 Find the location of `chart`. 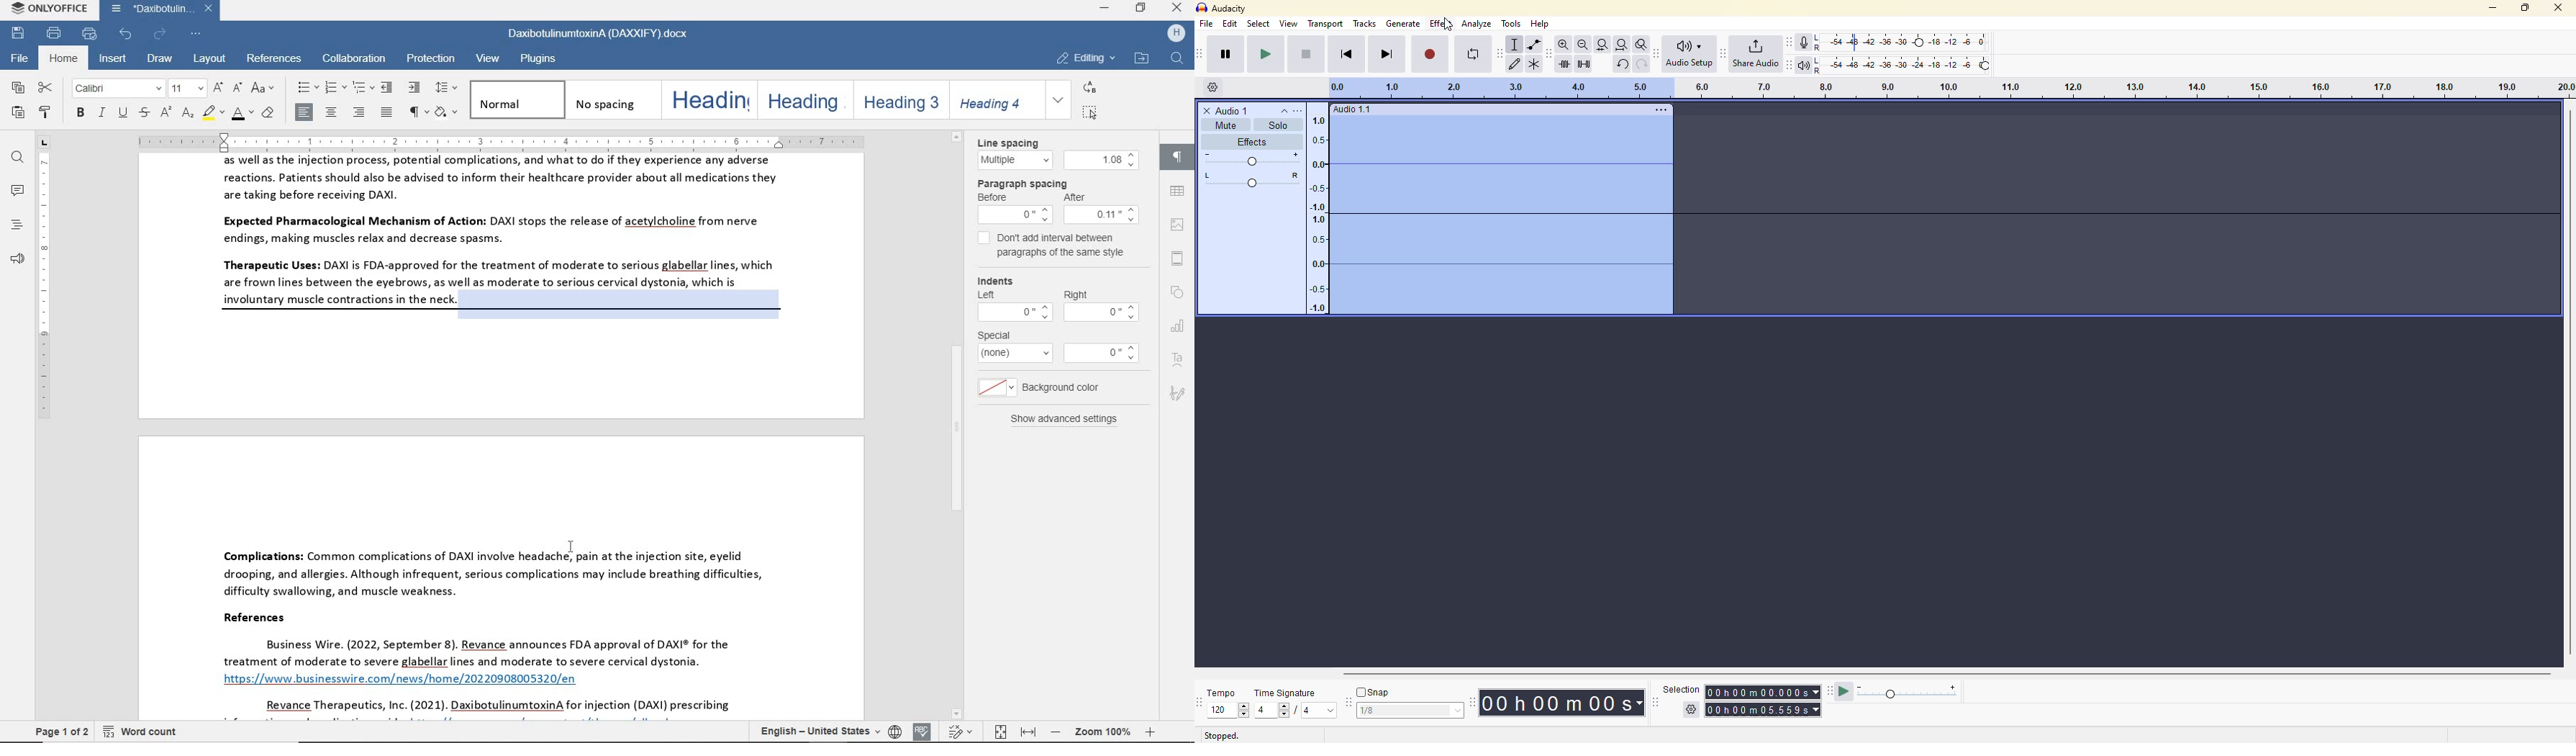

chart is located at coordinates (1179, 325).